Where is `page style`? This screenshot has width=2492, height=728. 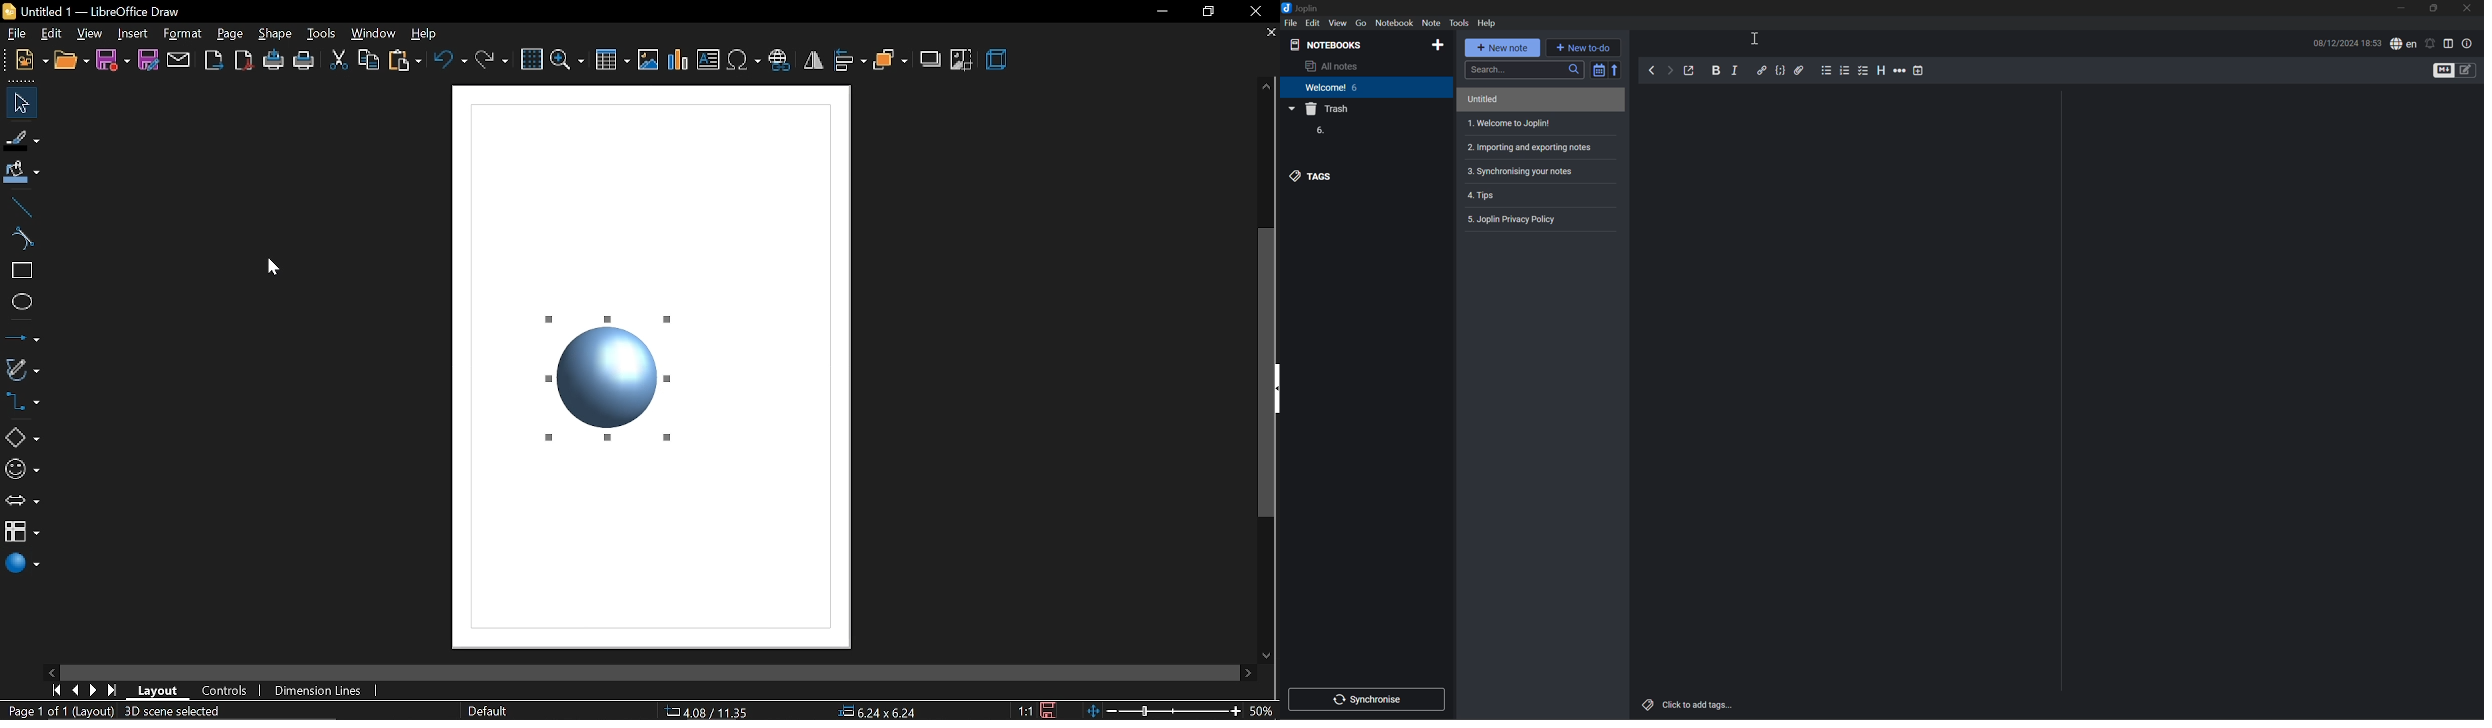
page style is located at coordinates (494, 711).